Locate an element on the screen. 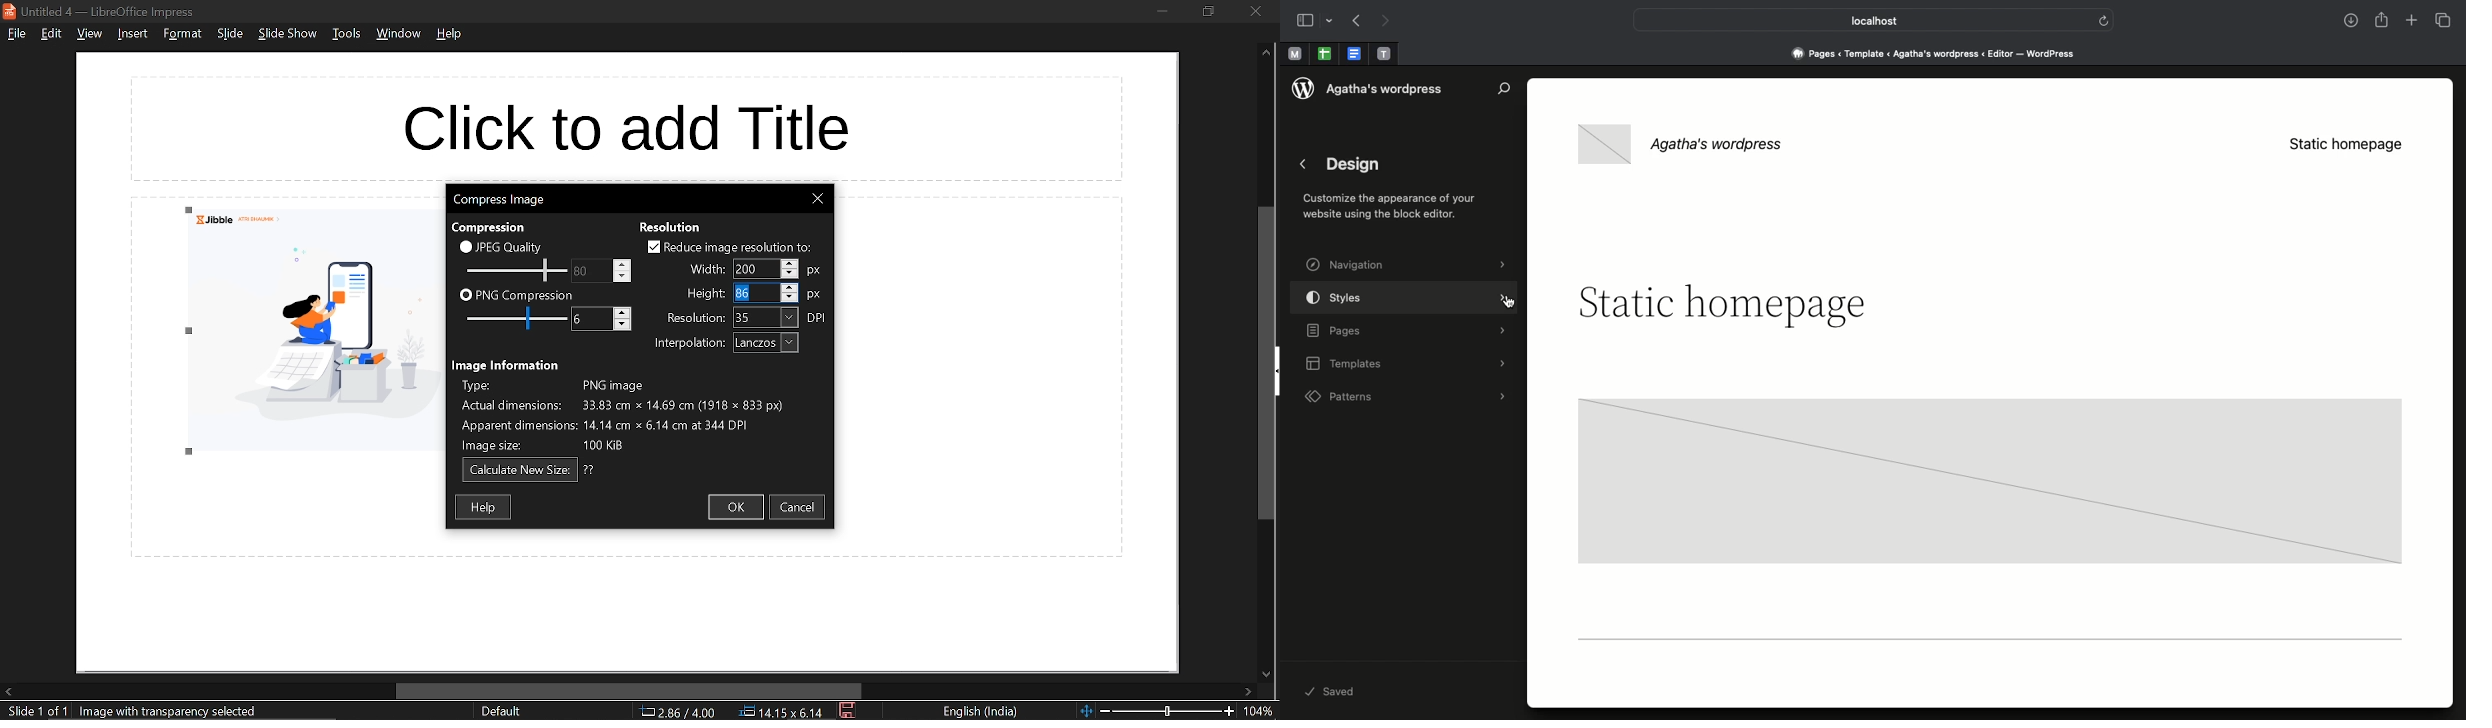  refresh is located at coordinates (2104, 19).